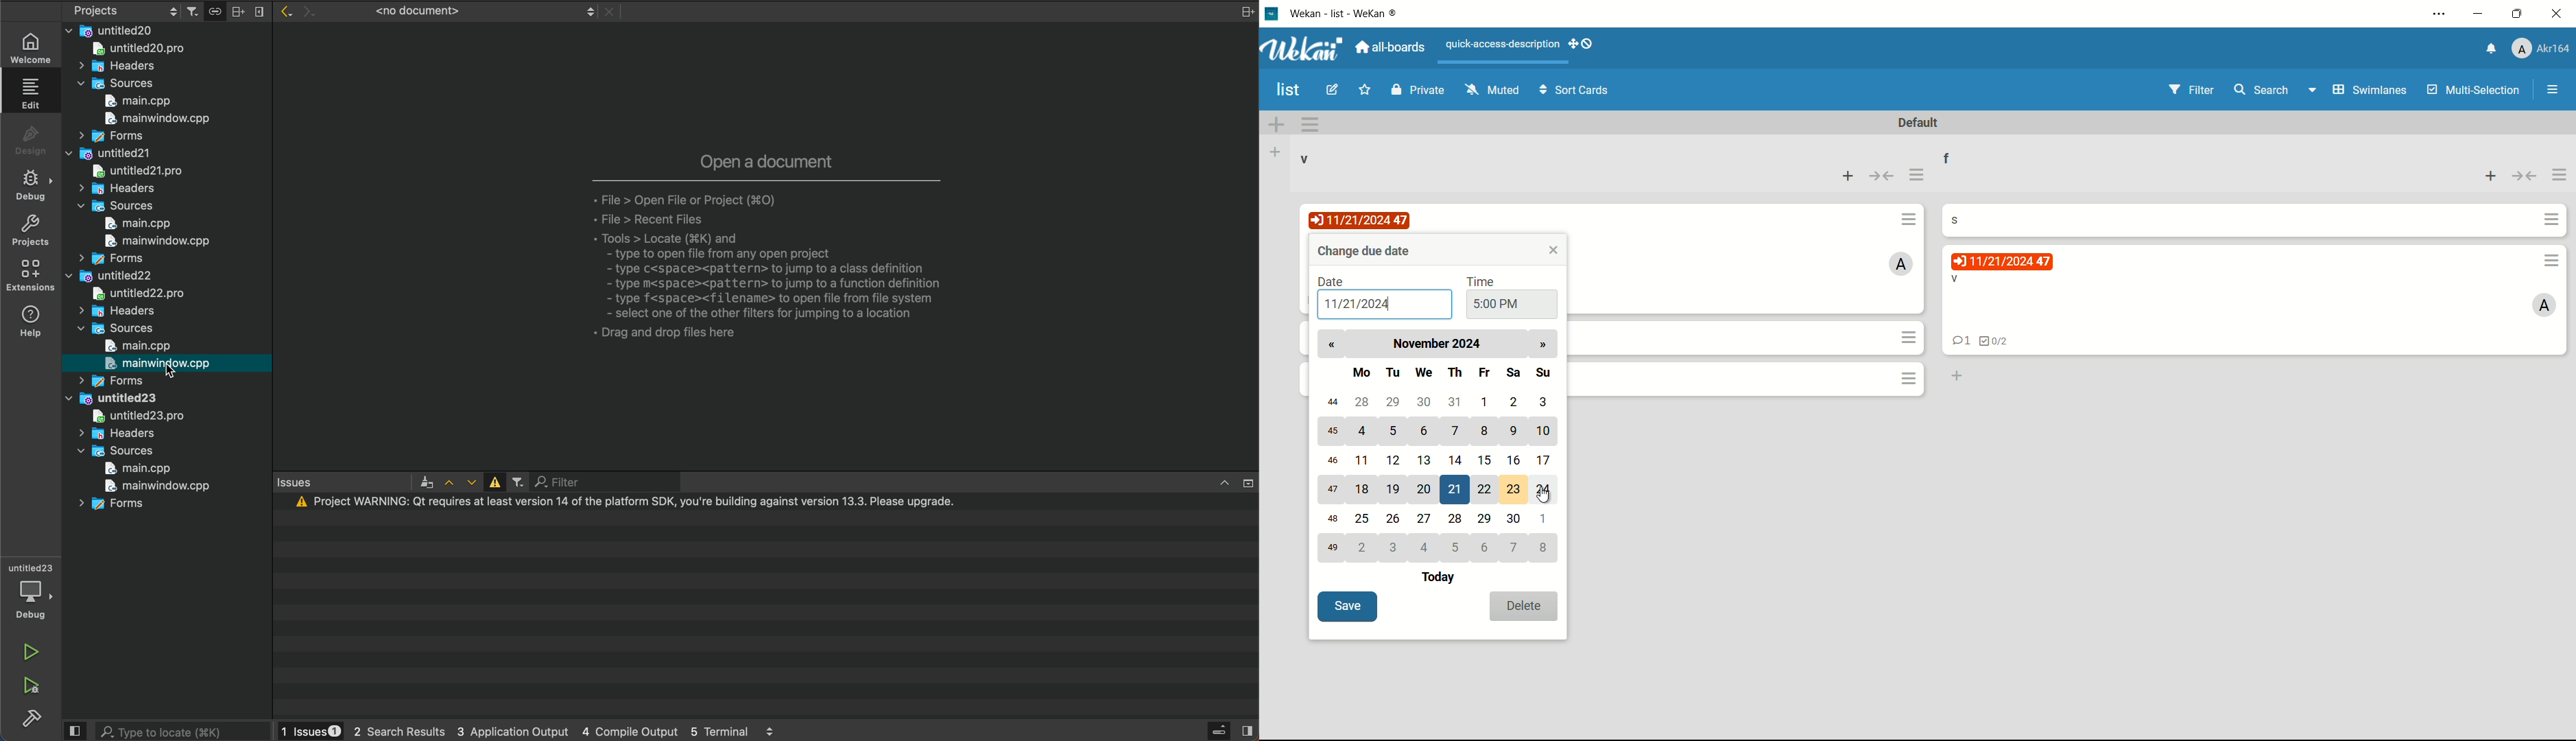  I want to click on 45, so click(1333, 432).